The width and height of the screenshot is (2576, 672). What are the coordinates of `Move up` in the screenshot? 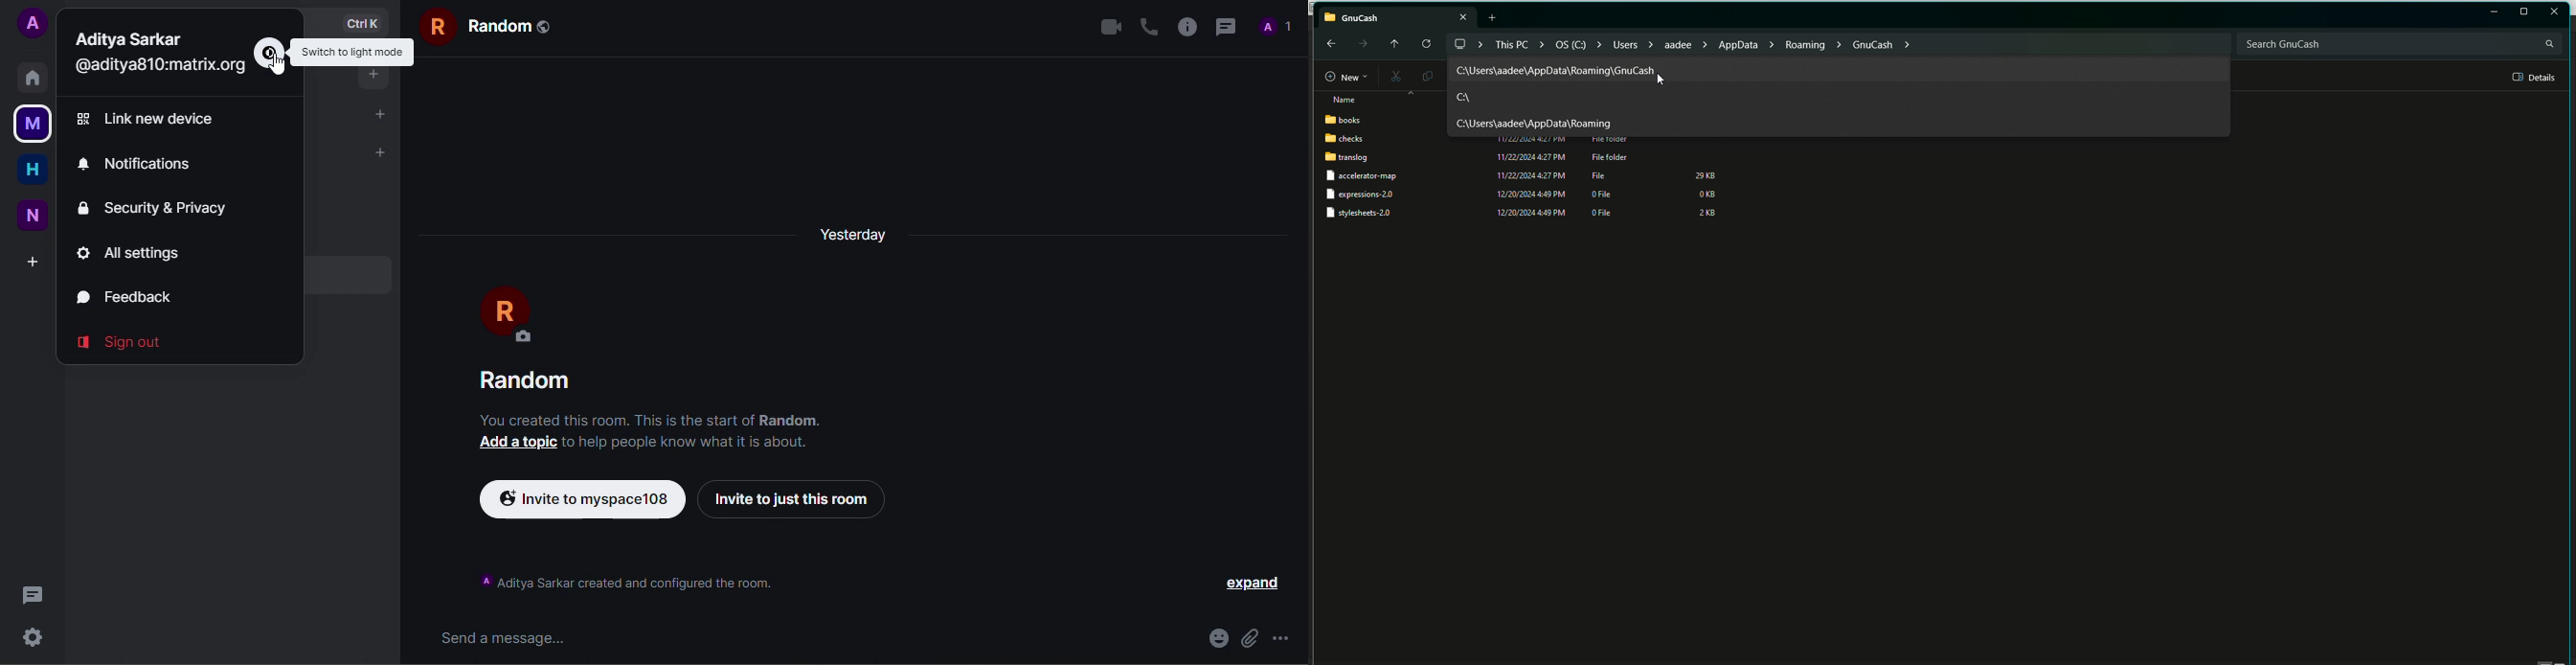 It's located at (1391, 42).